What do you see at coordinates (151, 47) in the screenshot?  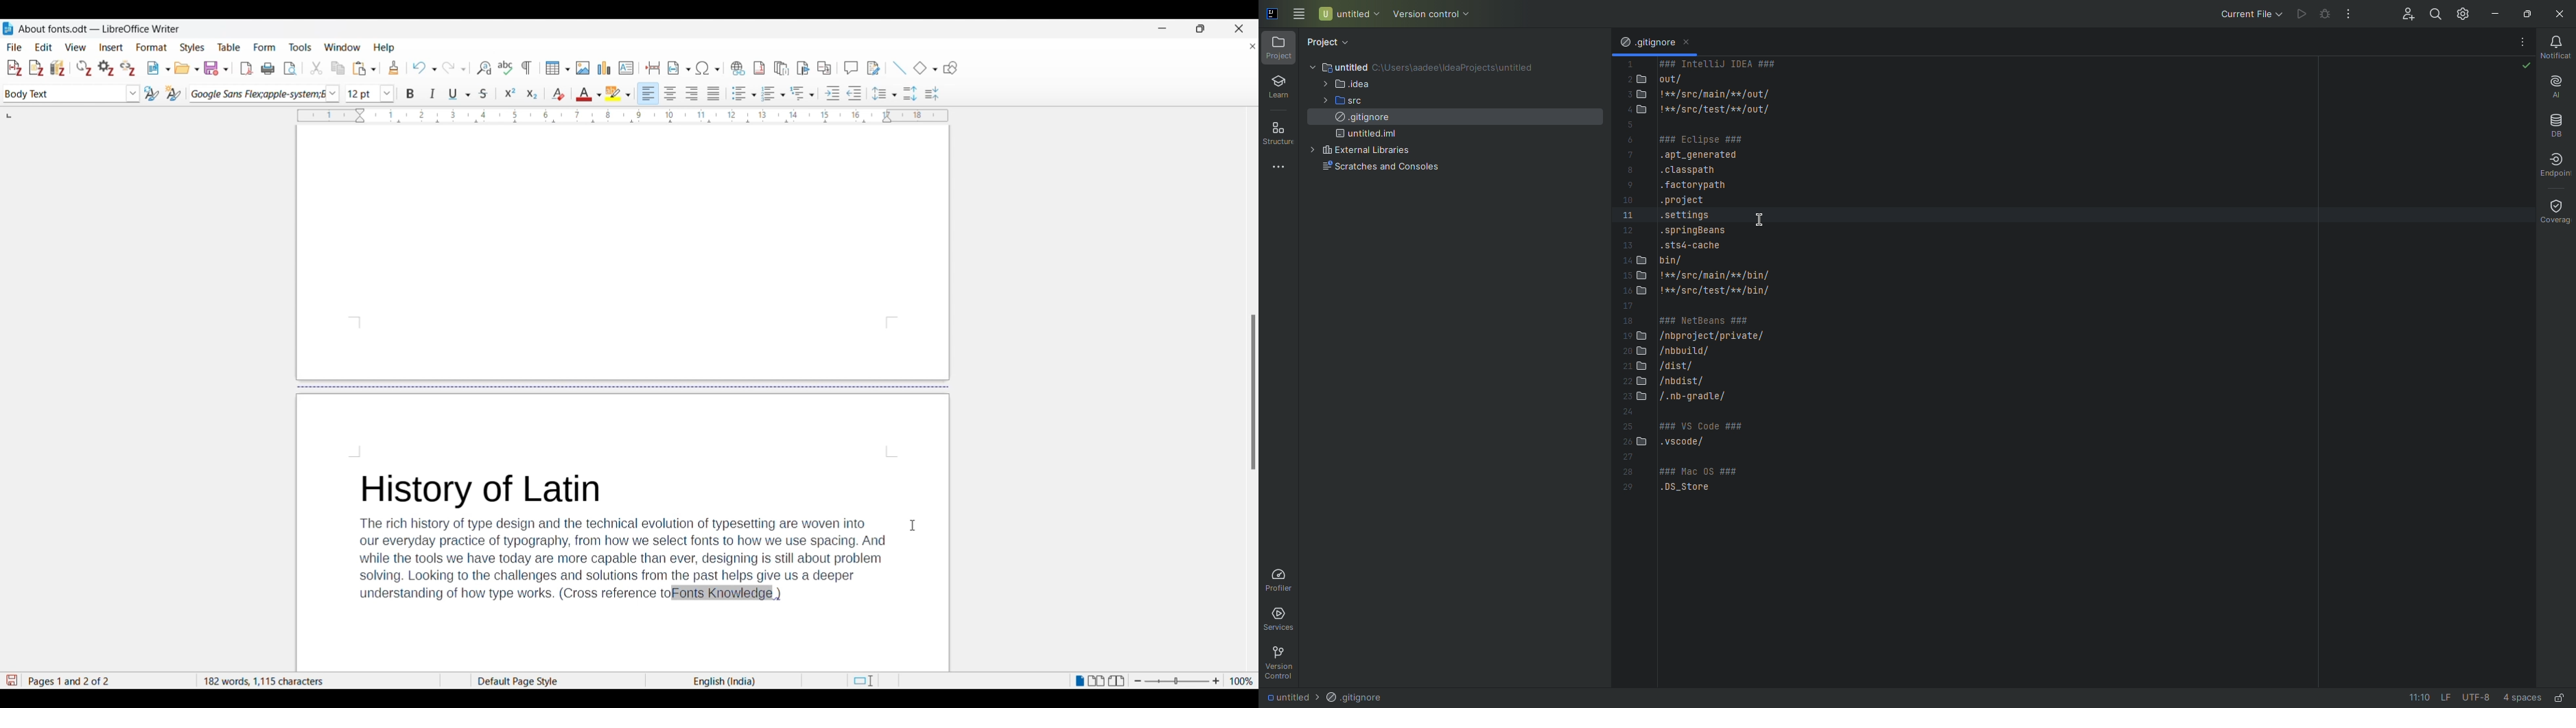 I see `Format menu` at bounding box center [151, 47].